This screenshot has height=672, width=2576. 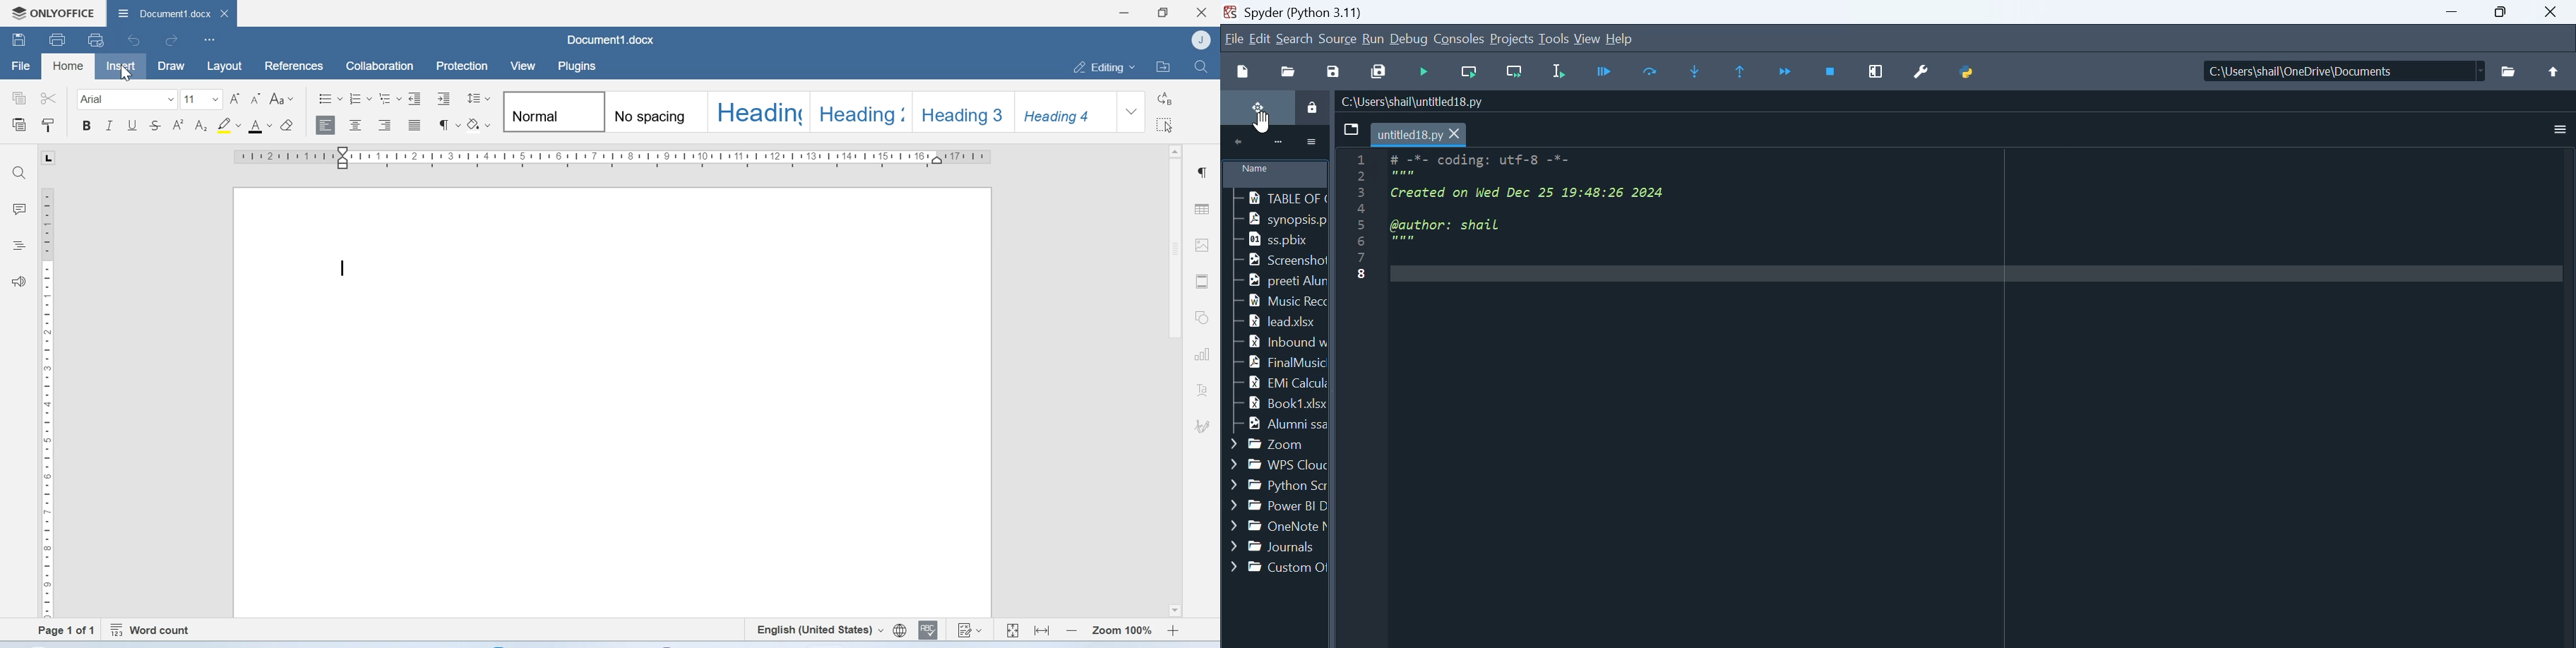 I want to click on Save all, so click(x=1377, y=70).